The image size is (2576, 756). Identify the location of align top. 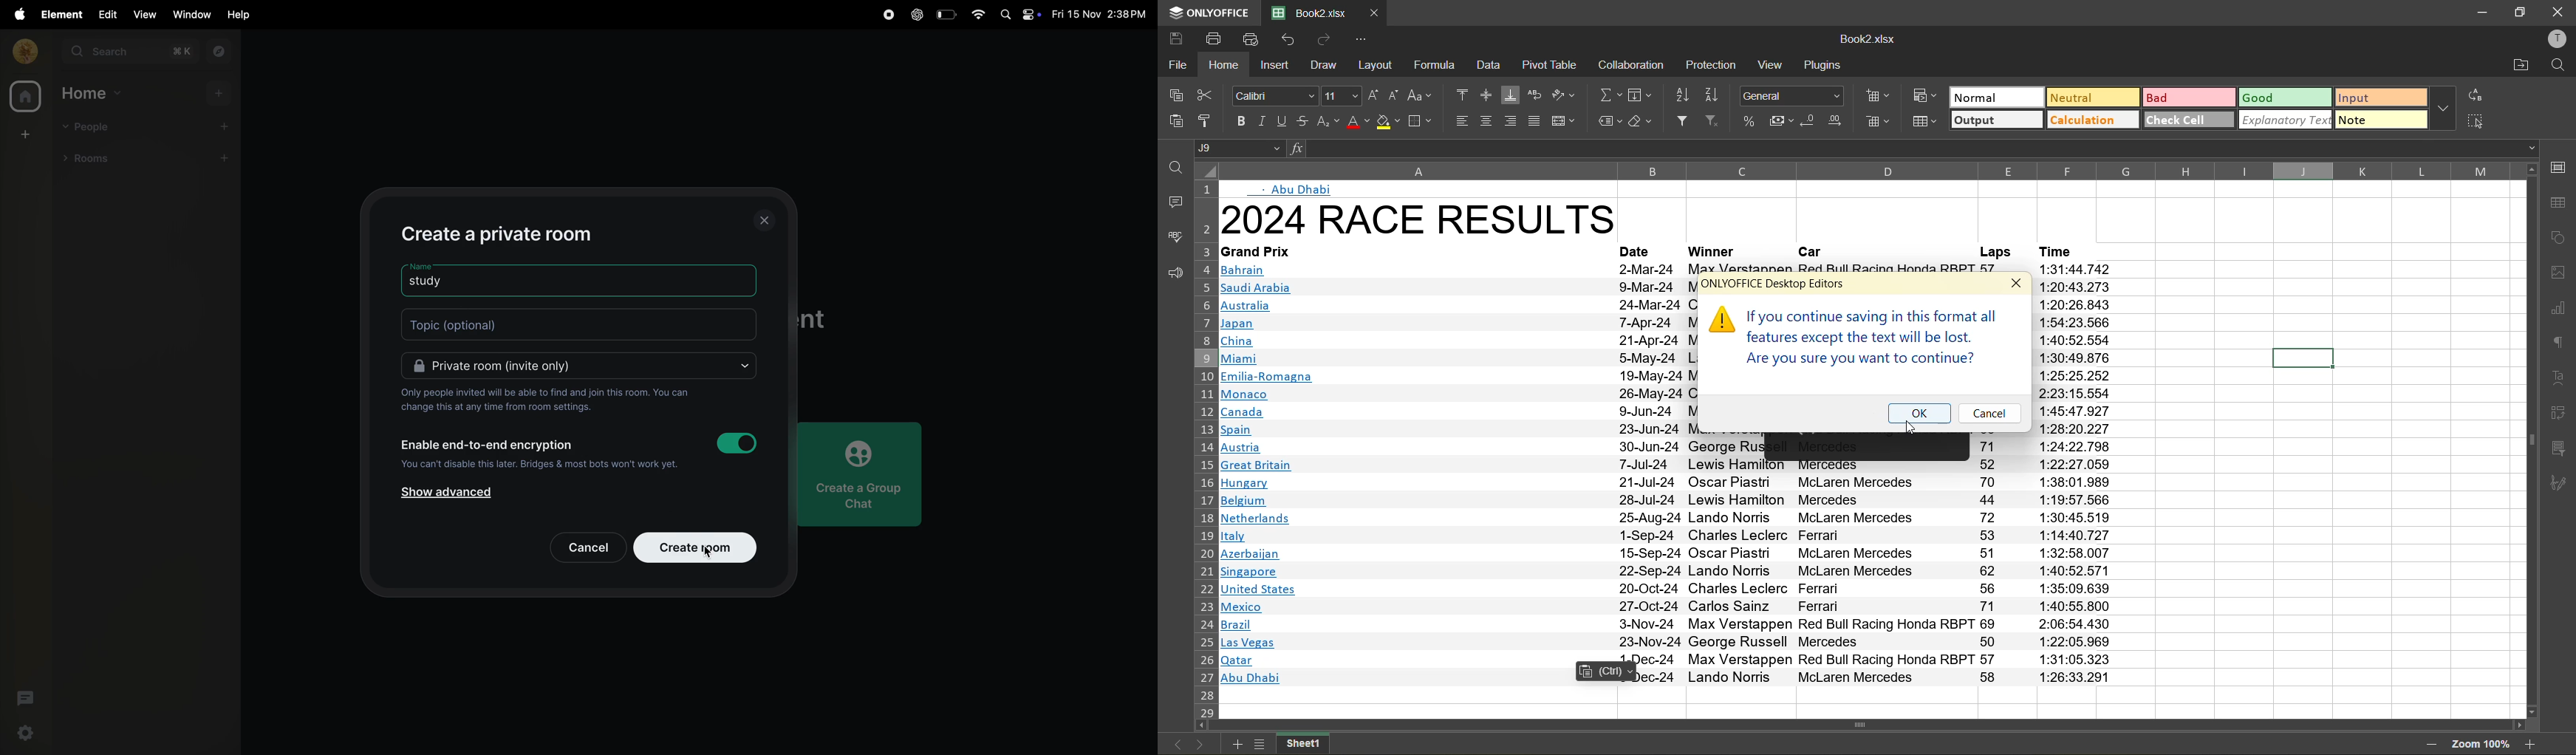
(1463, 94).